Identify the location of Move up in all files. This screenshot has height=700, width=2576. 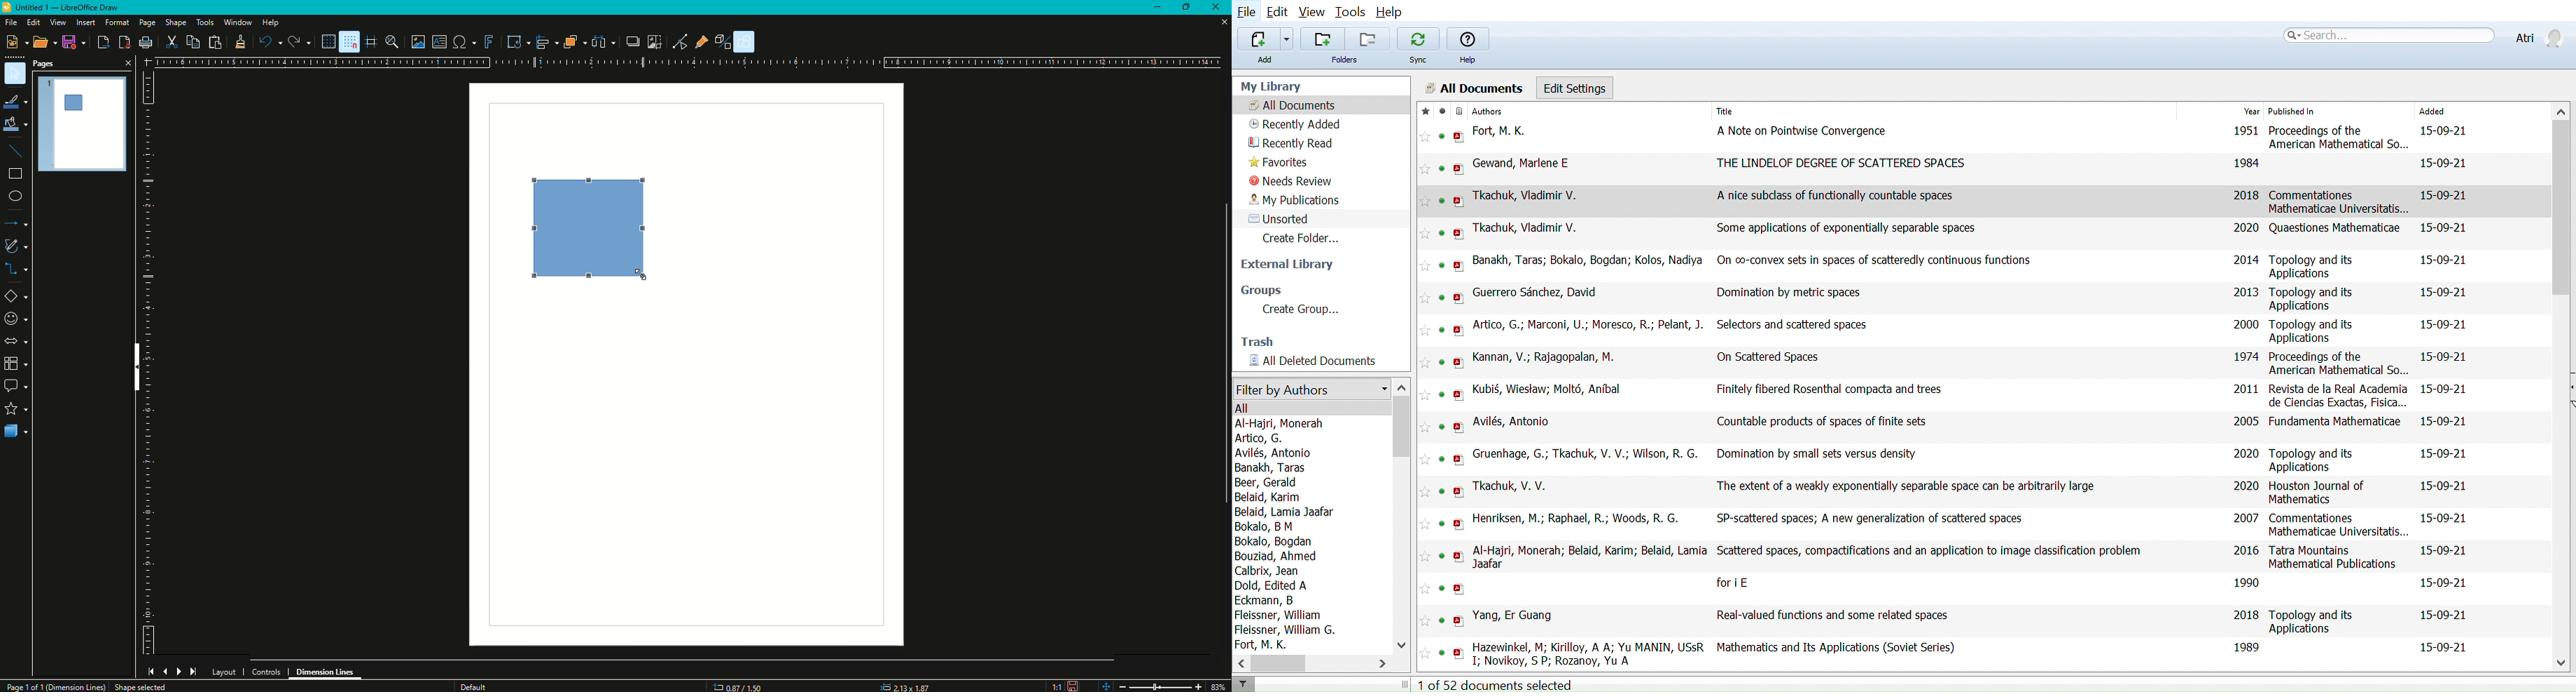
(2562, 110).